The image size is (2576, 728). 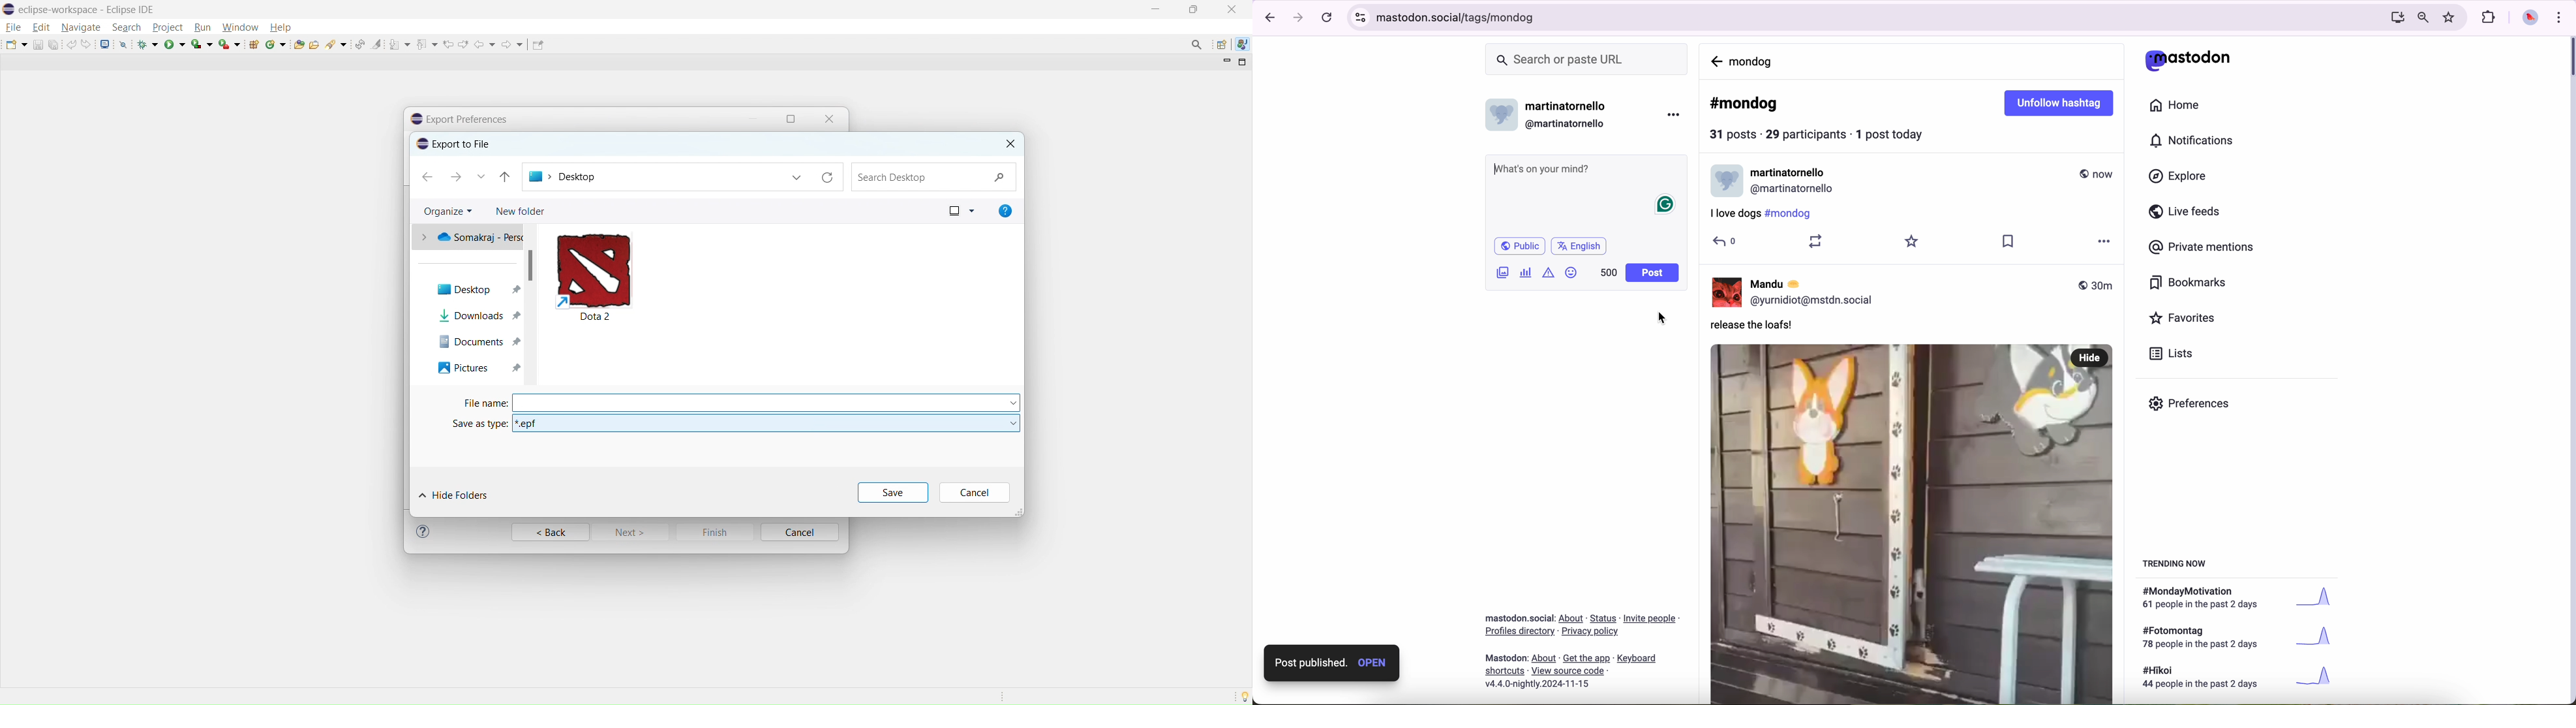 What do you see at coordinates (1571, 274) in the screenshot?
I see `emoji` at bounding box center [1571, 274].